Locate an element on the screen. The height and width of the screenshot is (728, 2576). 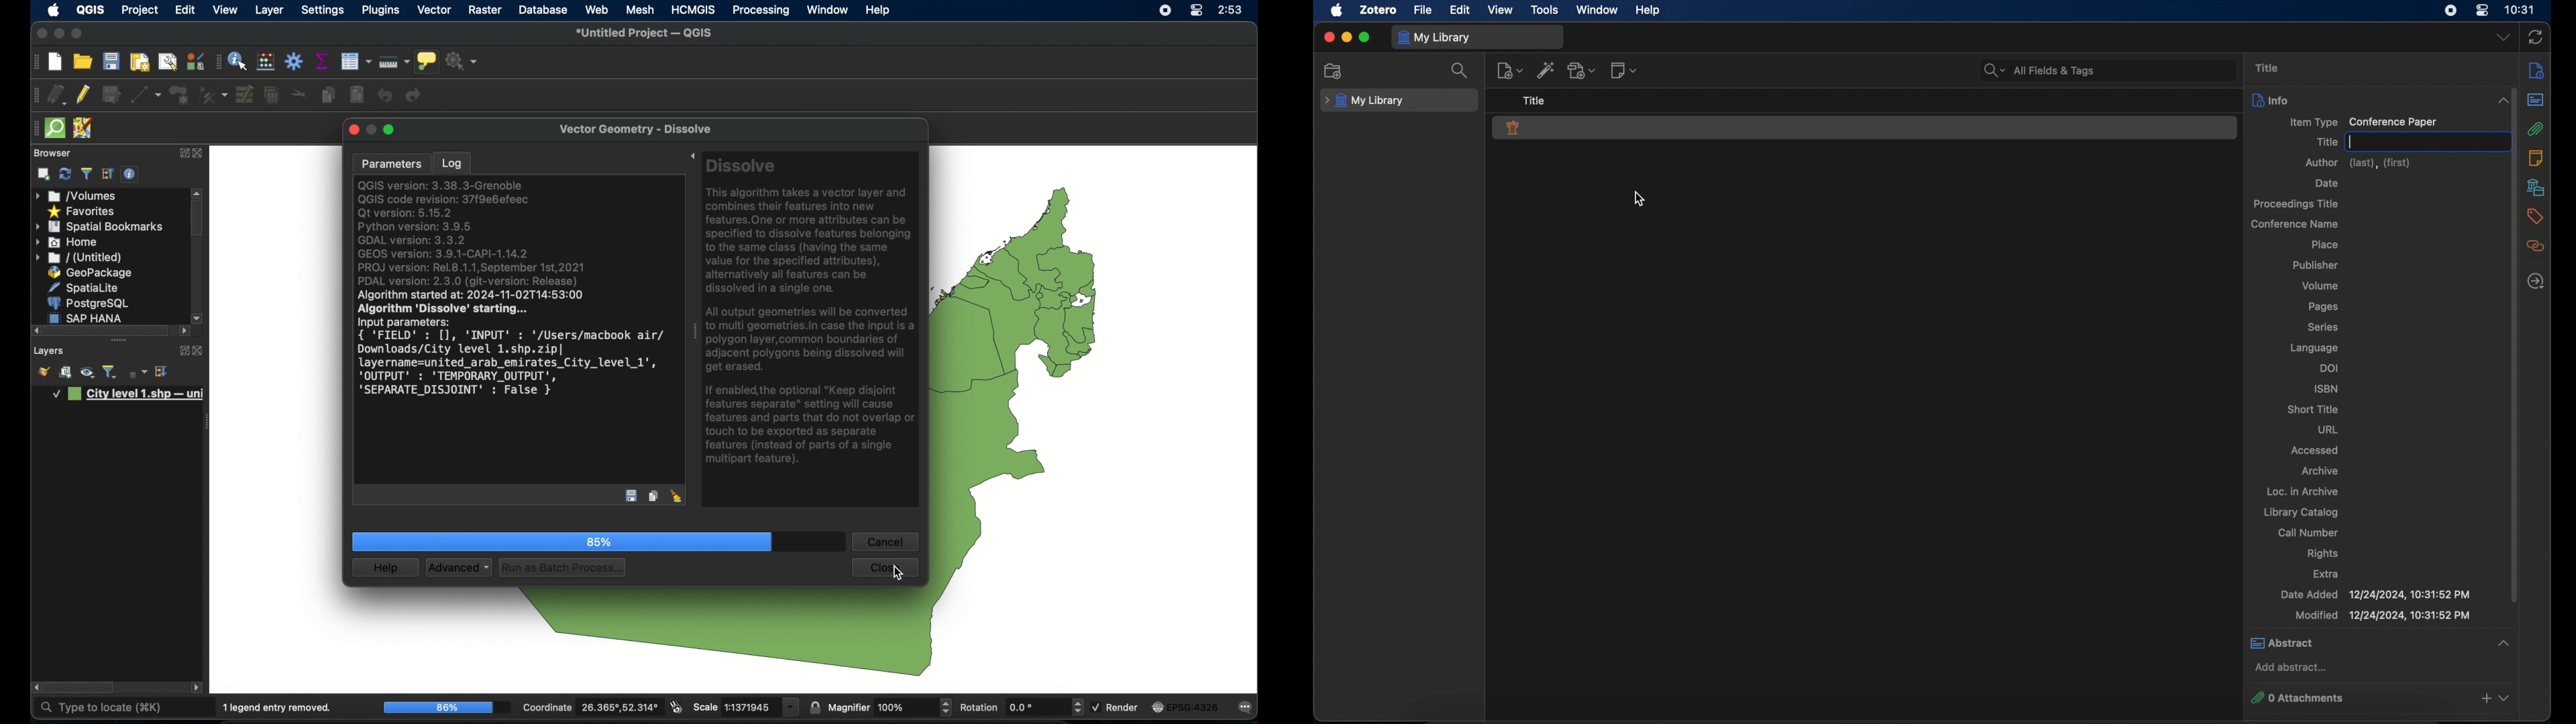
call number is located at coordinates (2308, 533).